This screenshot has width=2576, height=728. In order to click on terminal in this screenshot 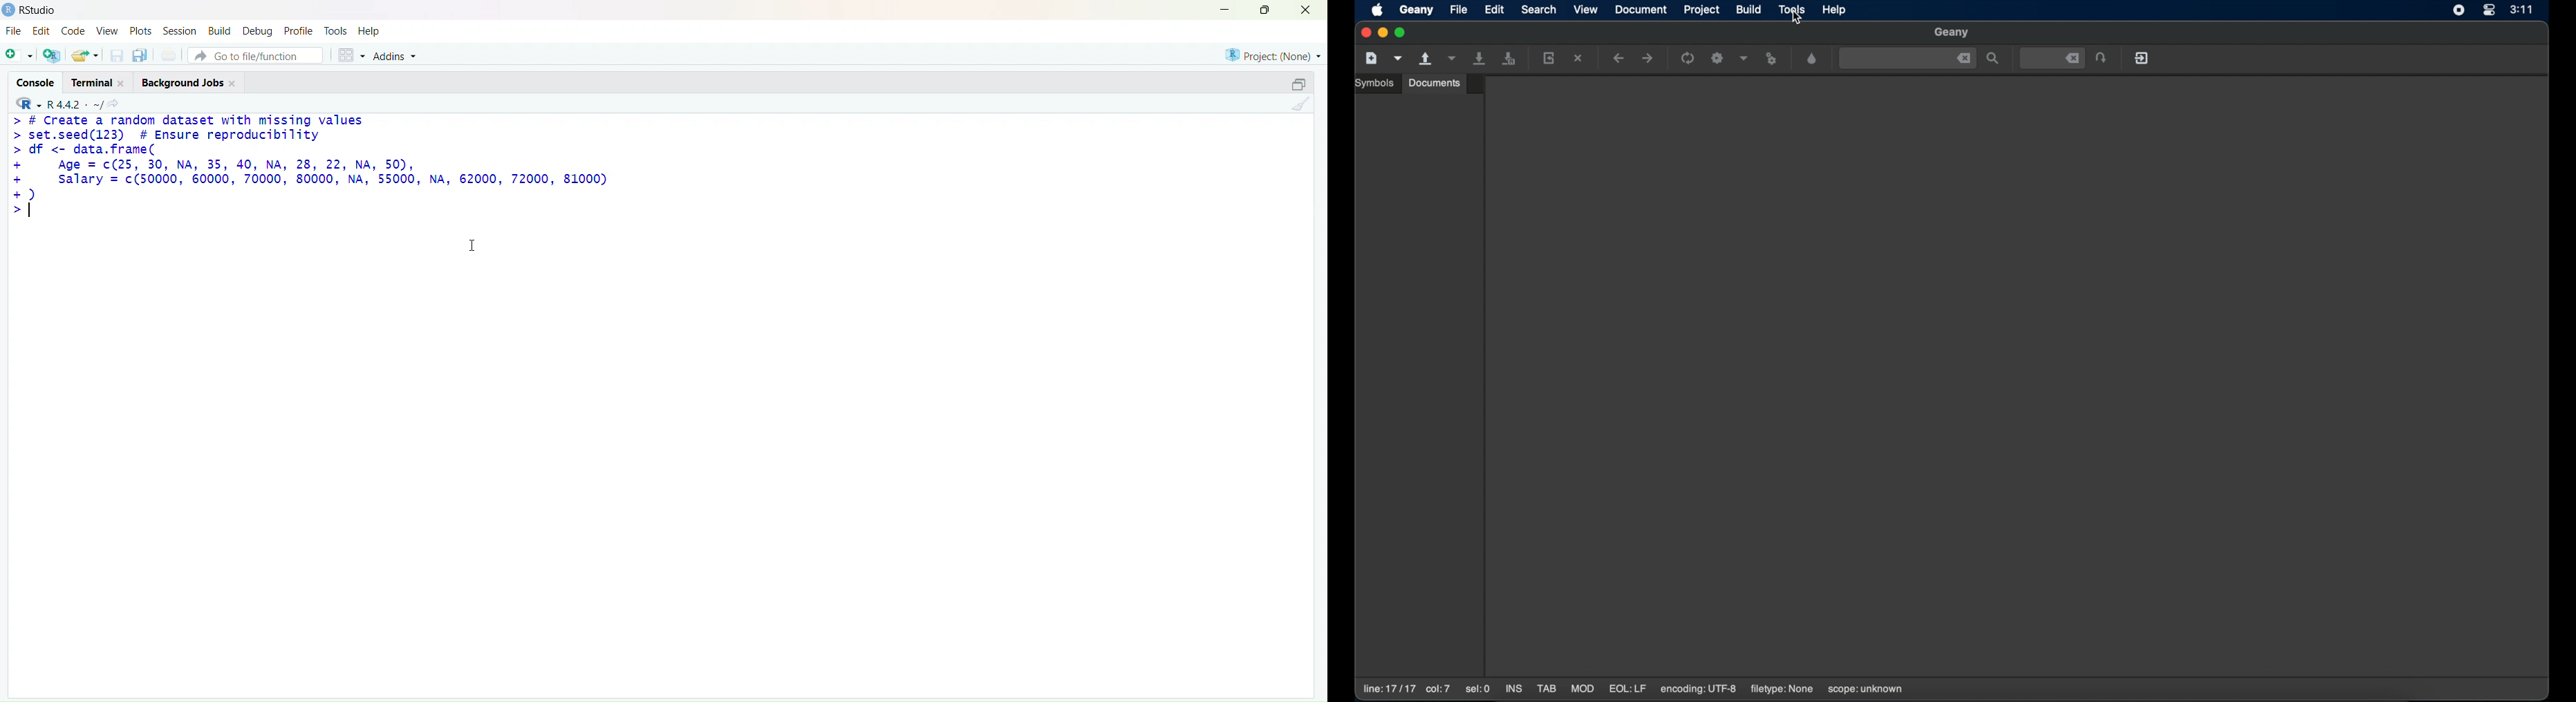, I will do `click(98, 82)`.